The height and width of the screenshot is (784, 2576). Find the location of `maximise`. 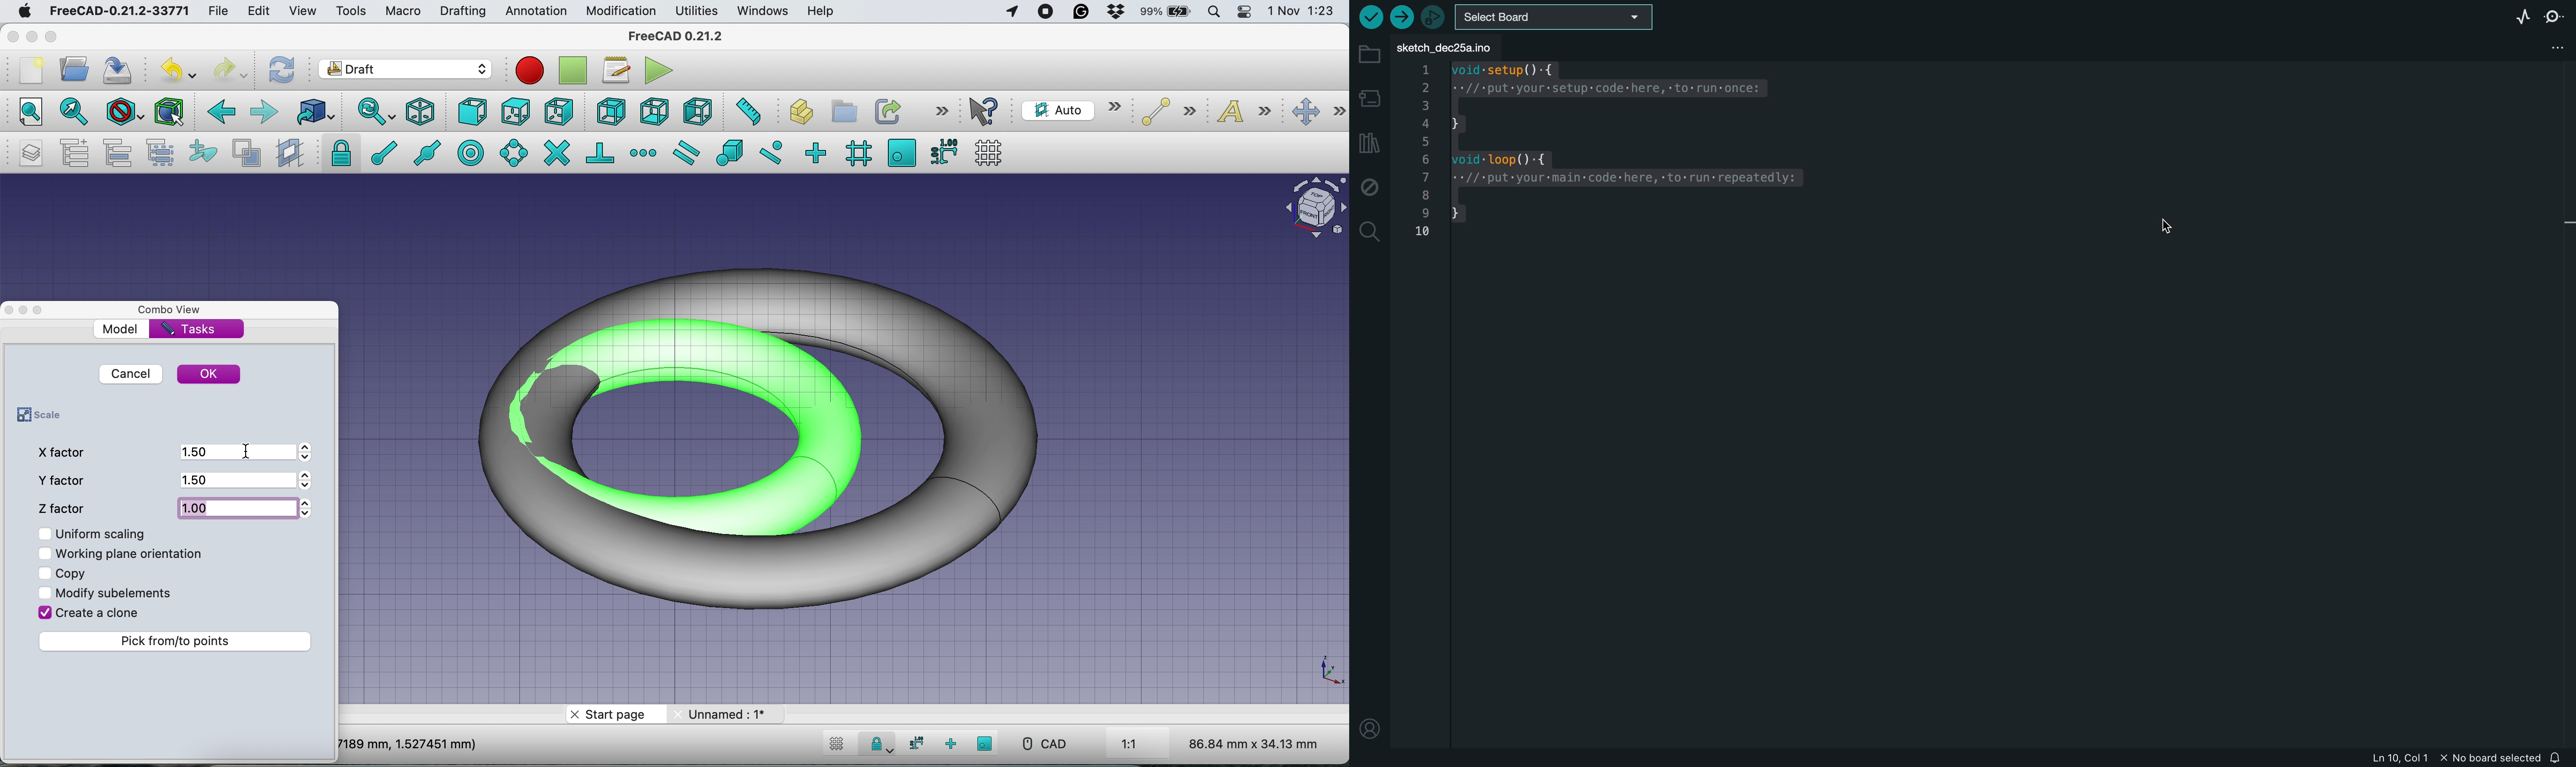

maximise is located at coordinates (53, 37).